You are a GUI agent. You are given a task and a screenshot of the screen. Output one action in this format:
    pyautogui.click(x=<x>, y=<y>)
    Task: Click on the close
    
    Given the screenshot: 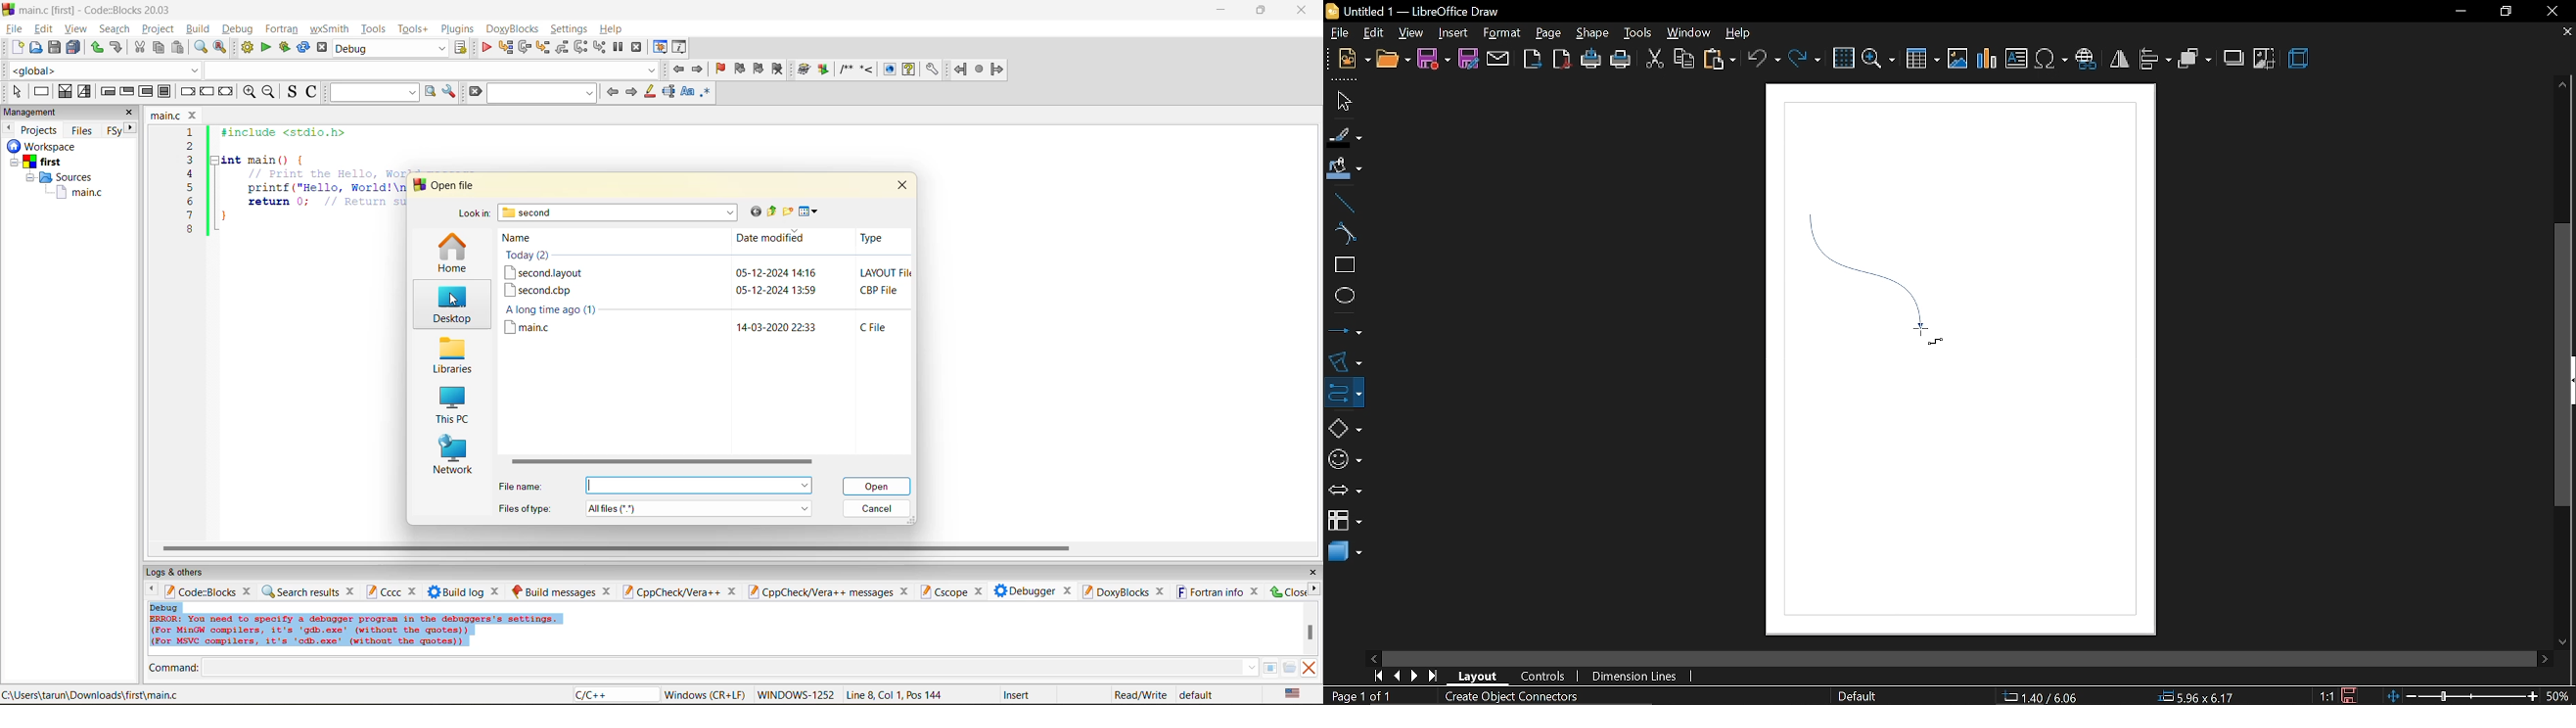 What is the action you would take?
    pyautogui.click(x=352, y=590)
    